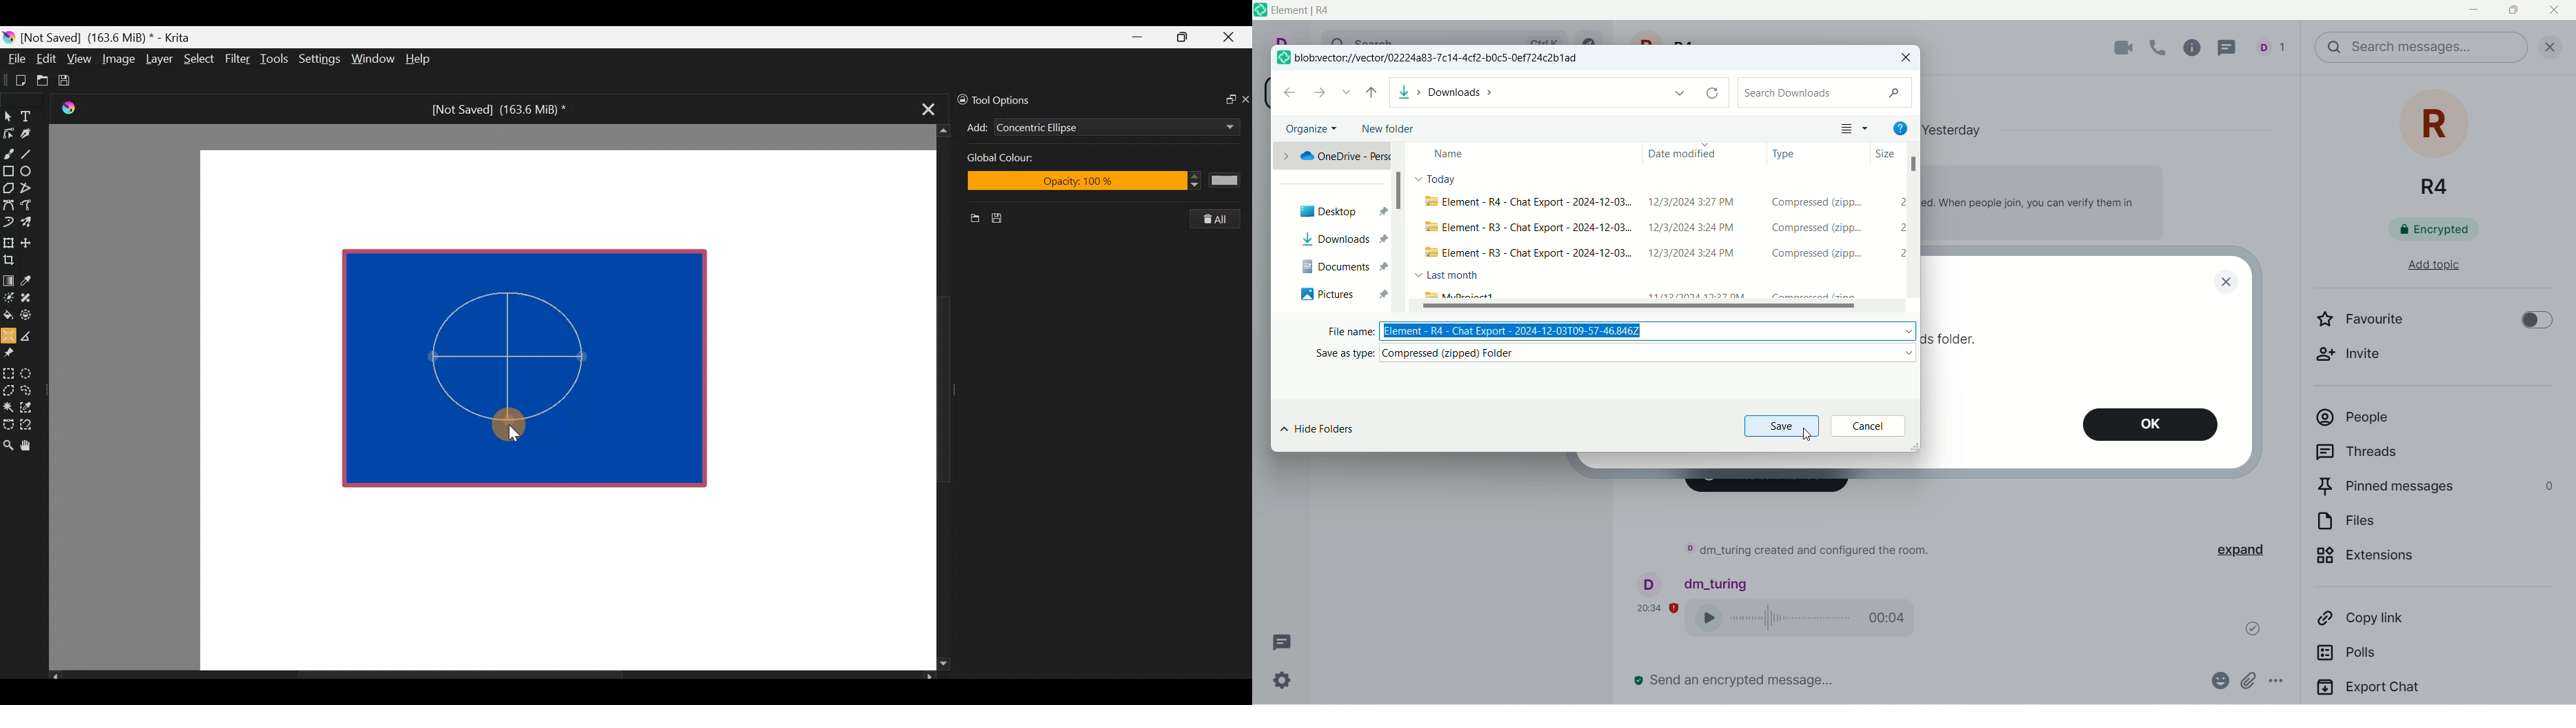 This screenshot has width=2576, height=728. What do you see at coordinates (1283, 57) in the screenshot?
I see `logo` at bounding box center [1283, 57].